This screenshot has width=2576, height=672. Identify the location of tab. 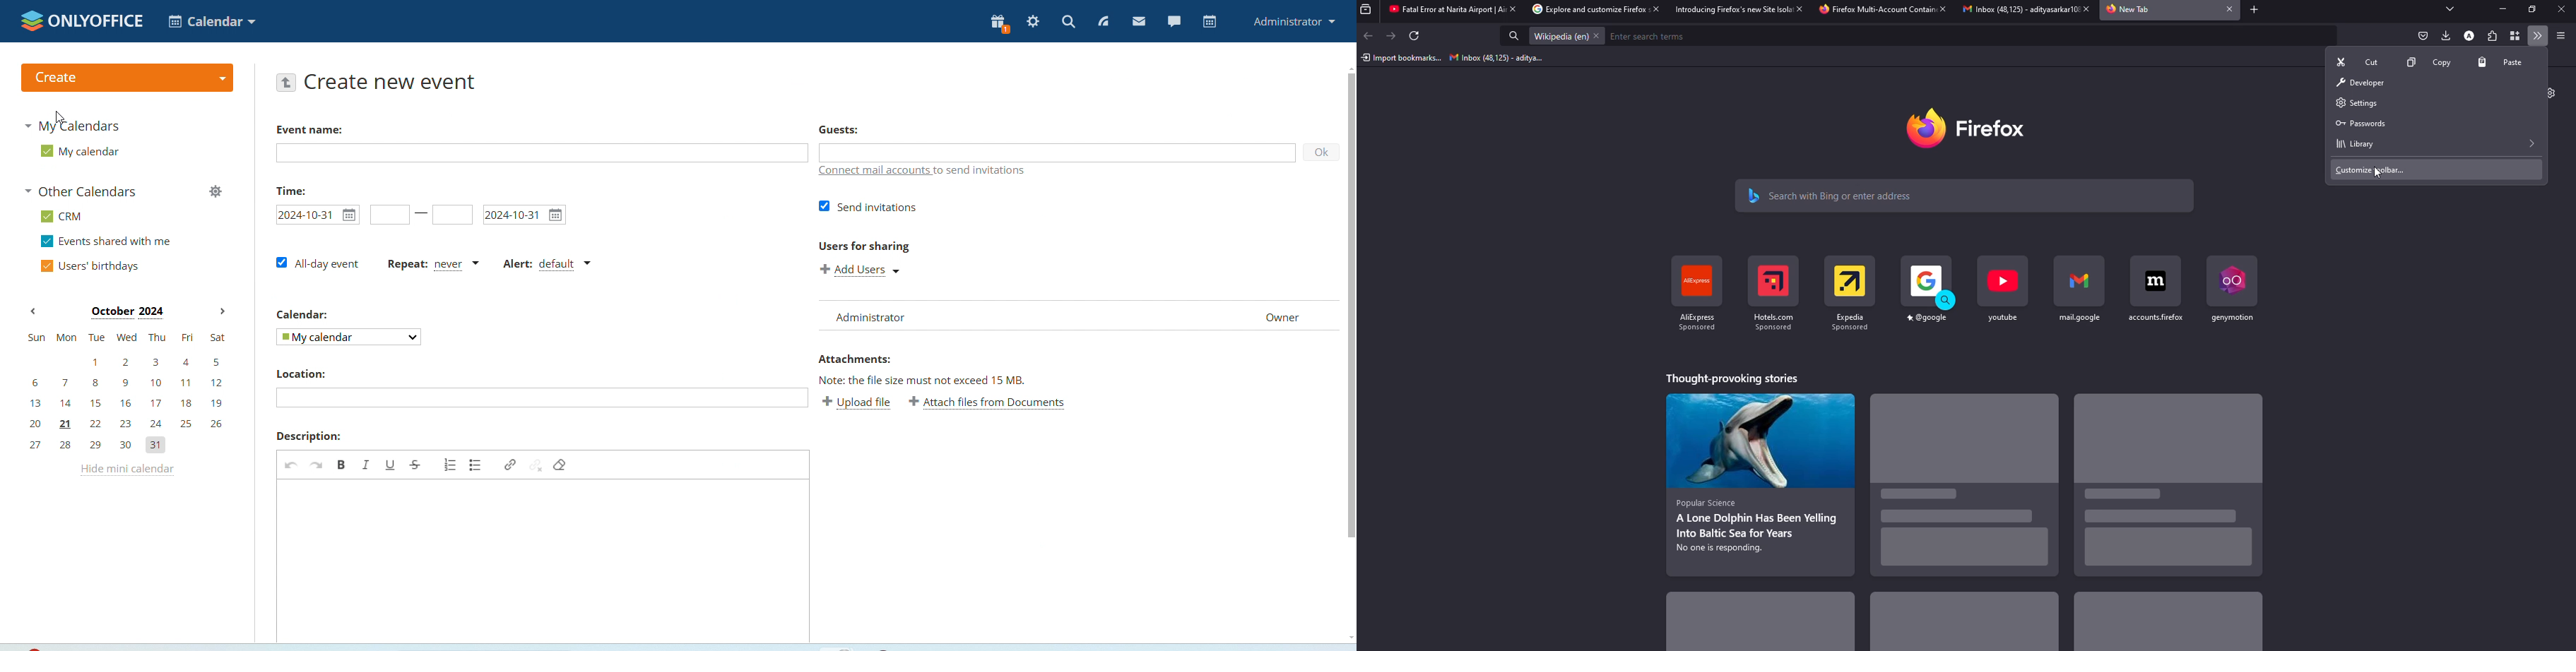
(2130, 10).